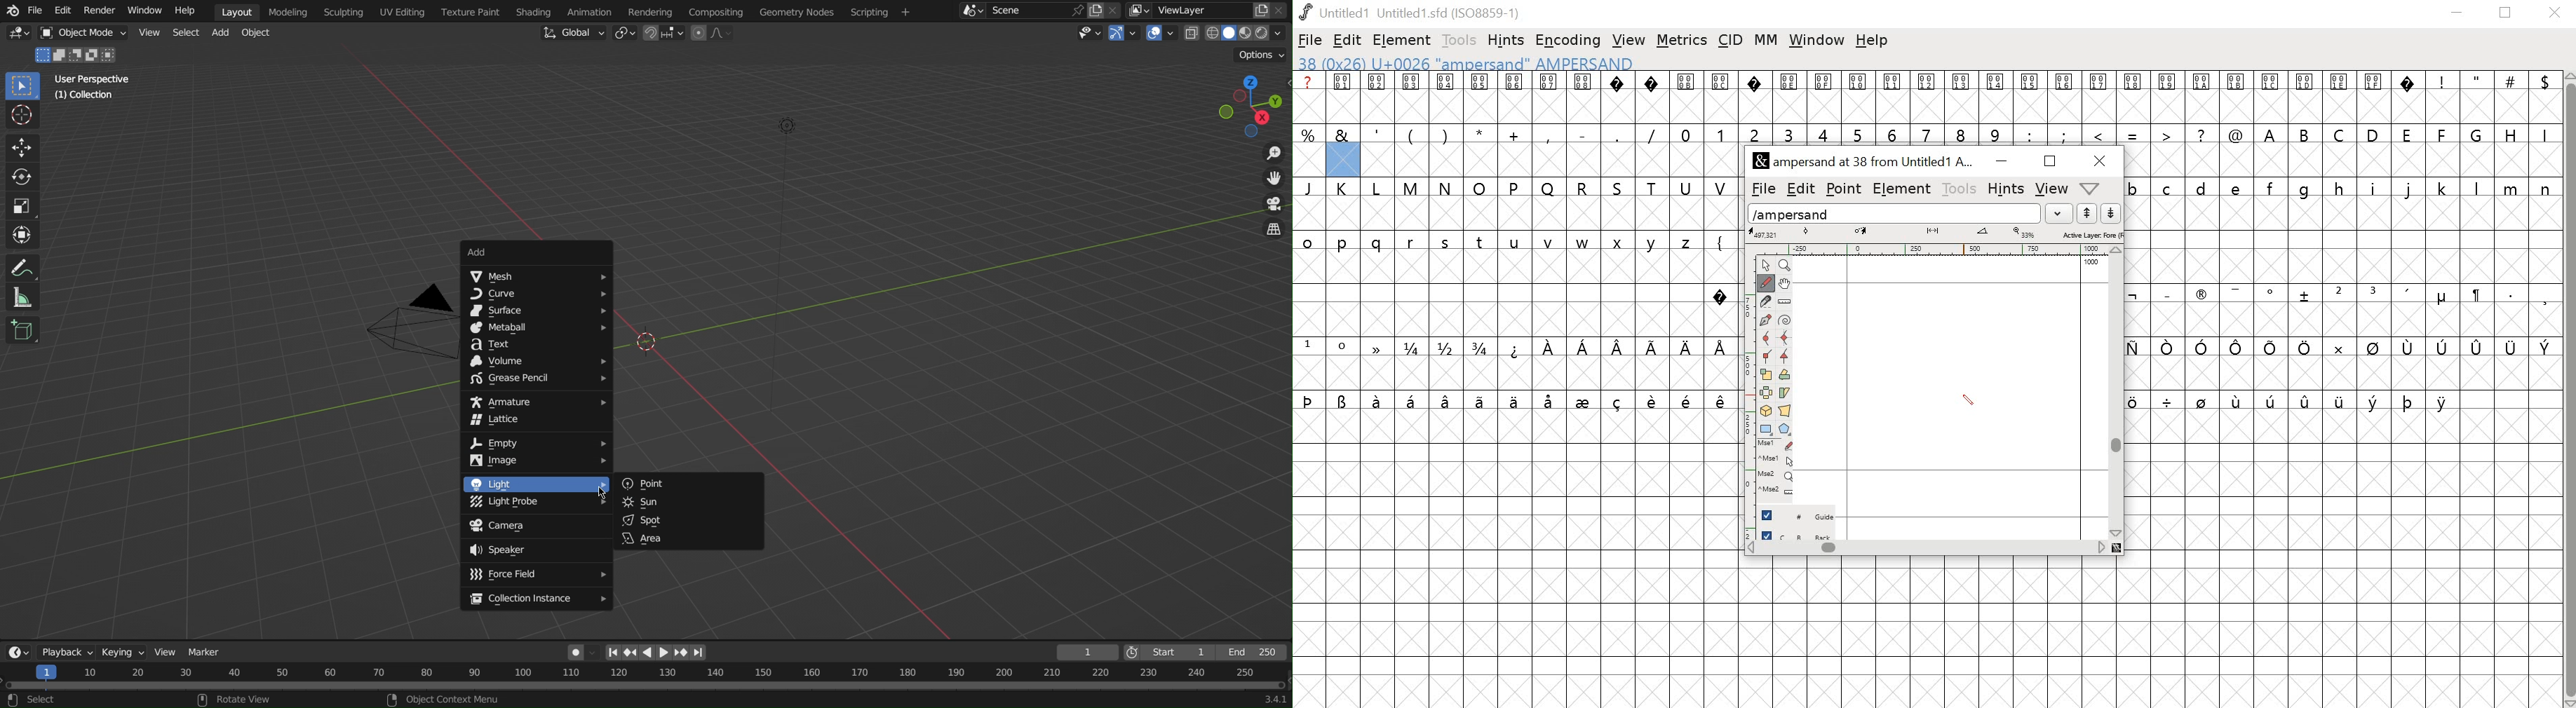  I want to click on Rendering, so click(649, 10).